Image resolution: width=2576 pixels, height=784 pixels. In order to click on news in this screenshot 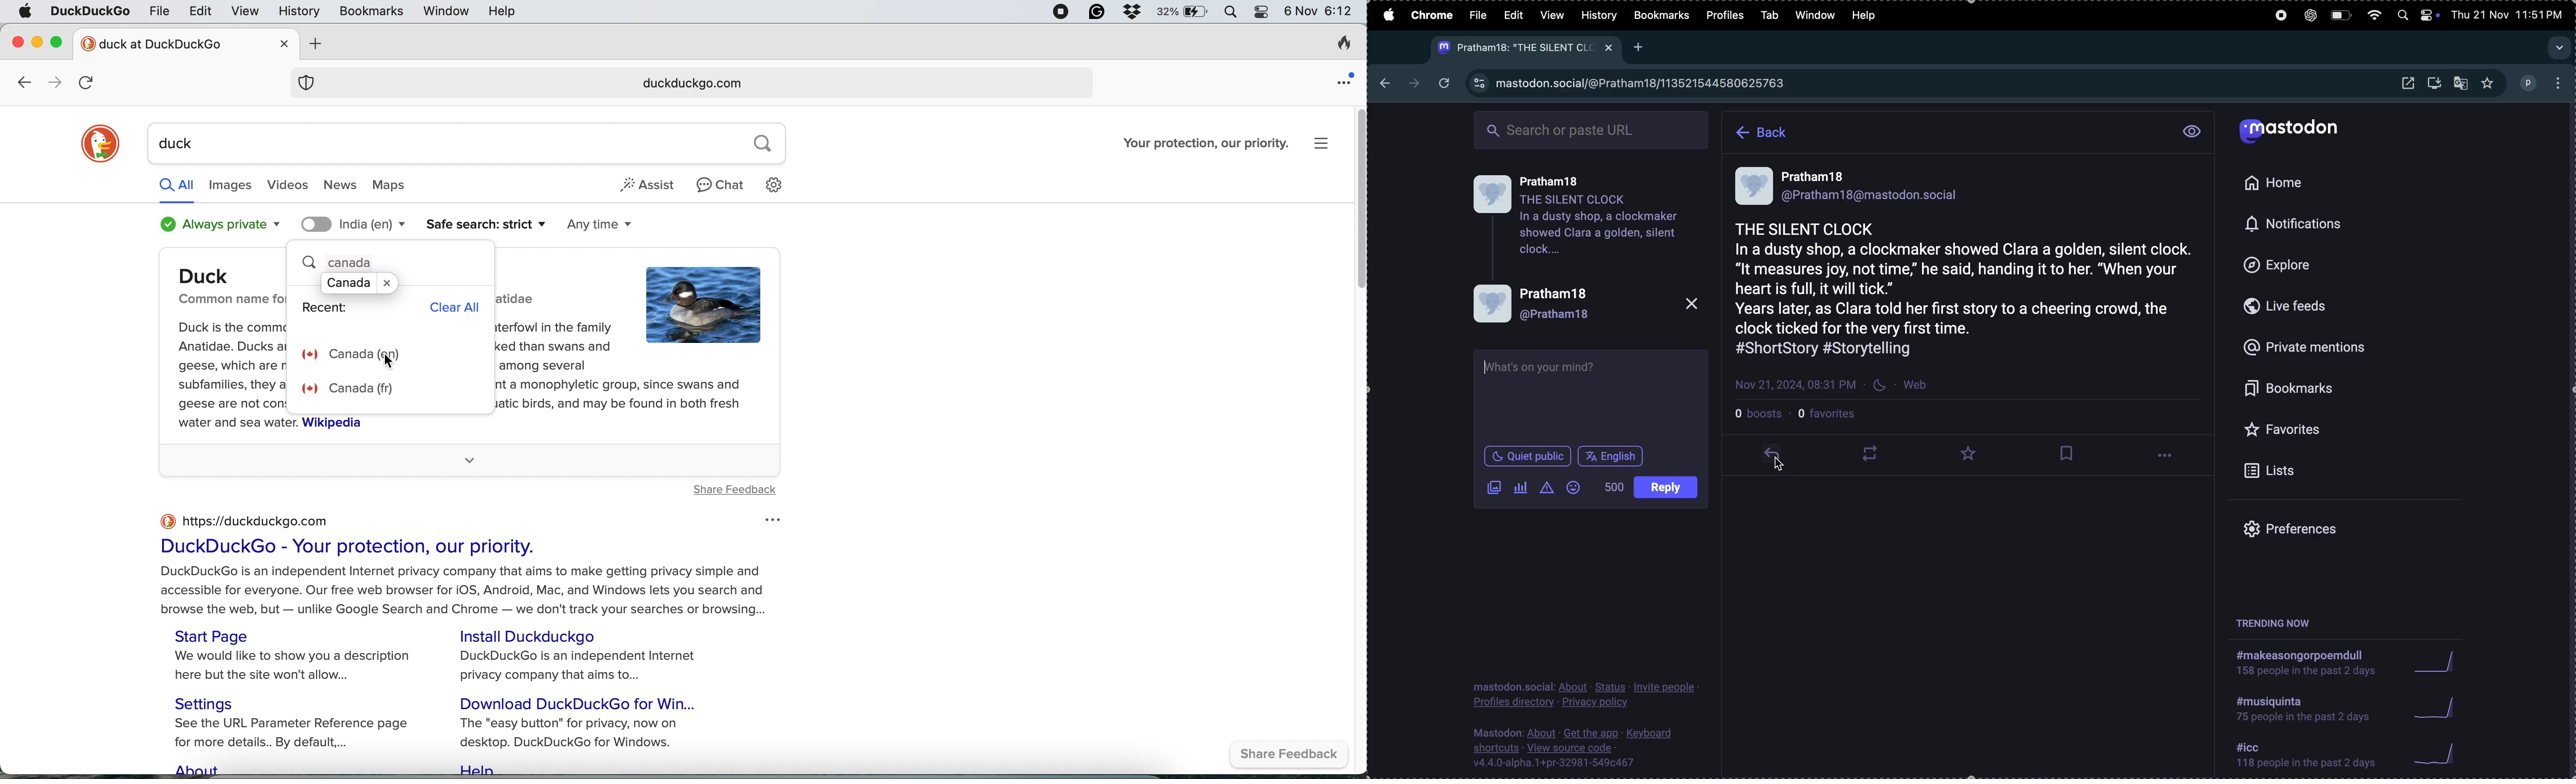, I will do `click(341, 186)`.